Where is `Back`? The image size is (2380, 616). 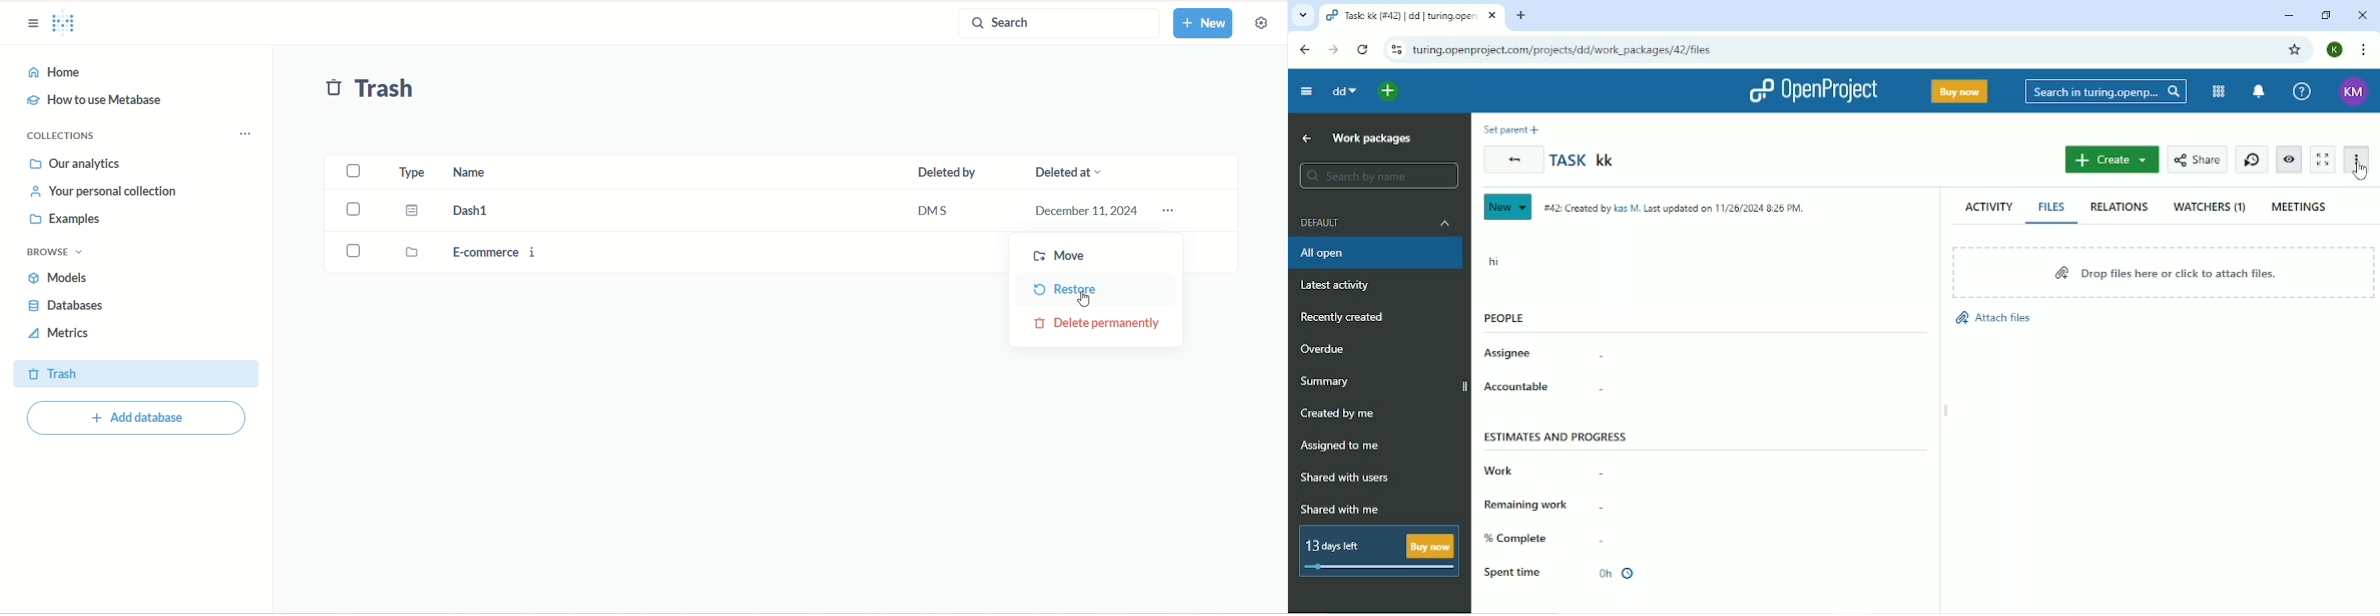
Back is located at coordinates (1513, 159).